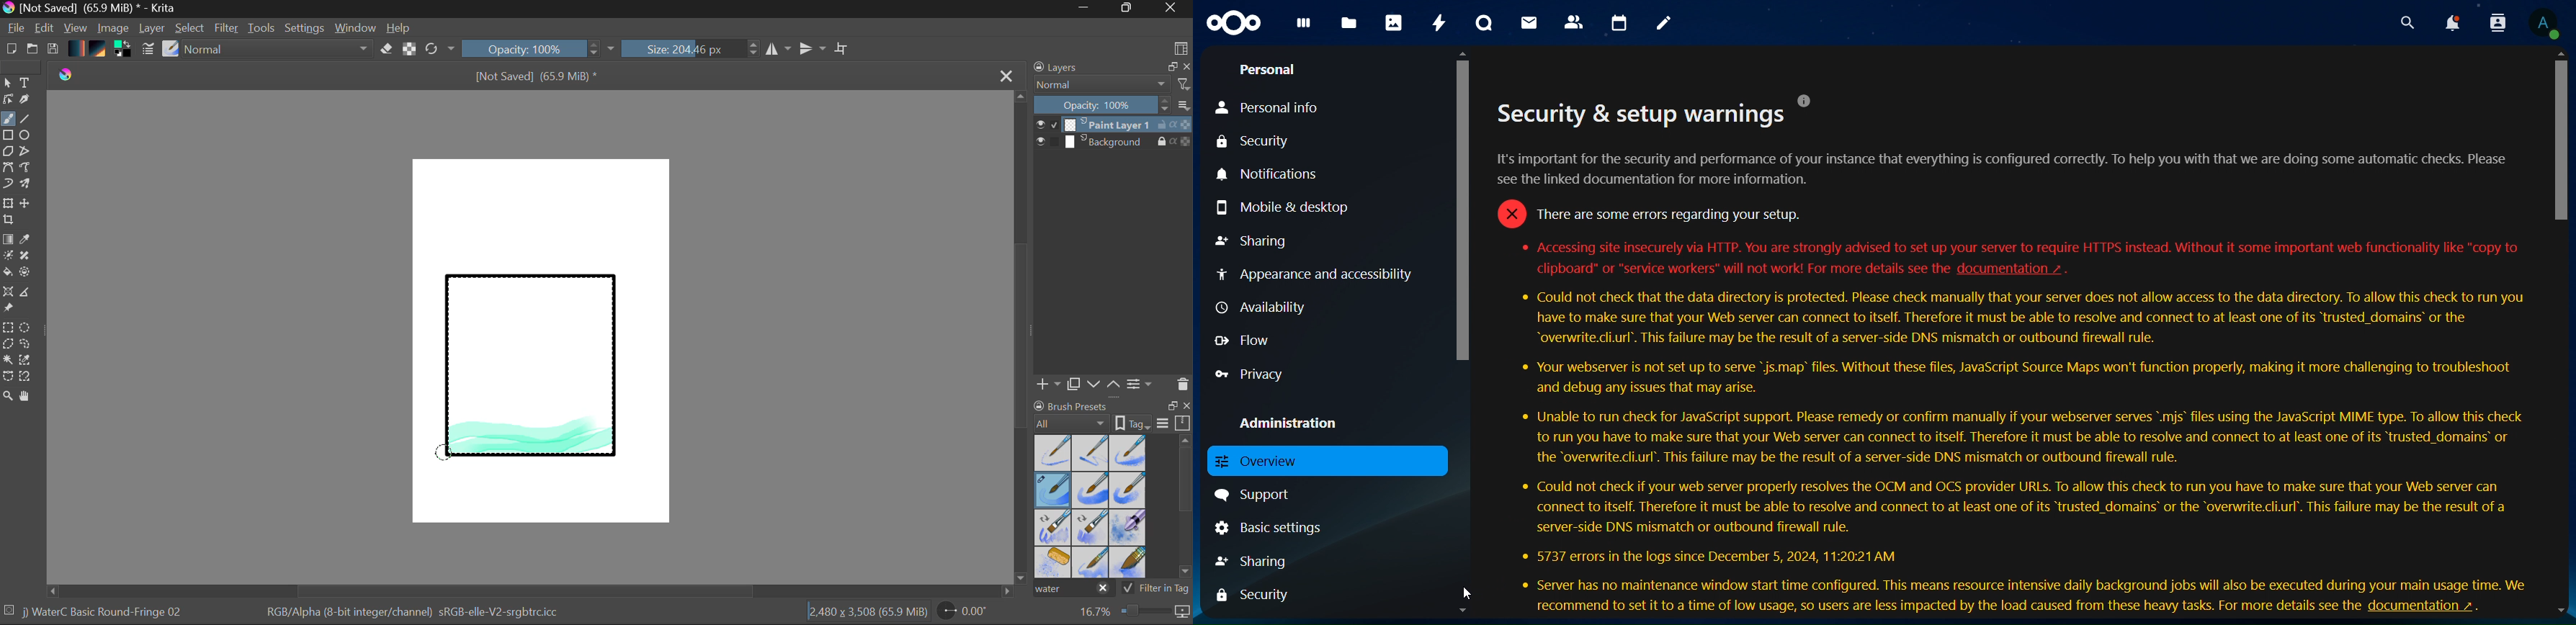  What do you see at coordinates (2563, 333) in the screenshot?
I see `scroll bar` at bounding box center [2563, 333].